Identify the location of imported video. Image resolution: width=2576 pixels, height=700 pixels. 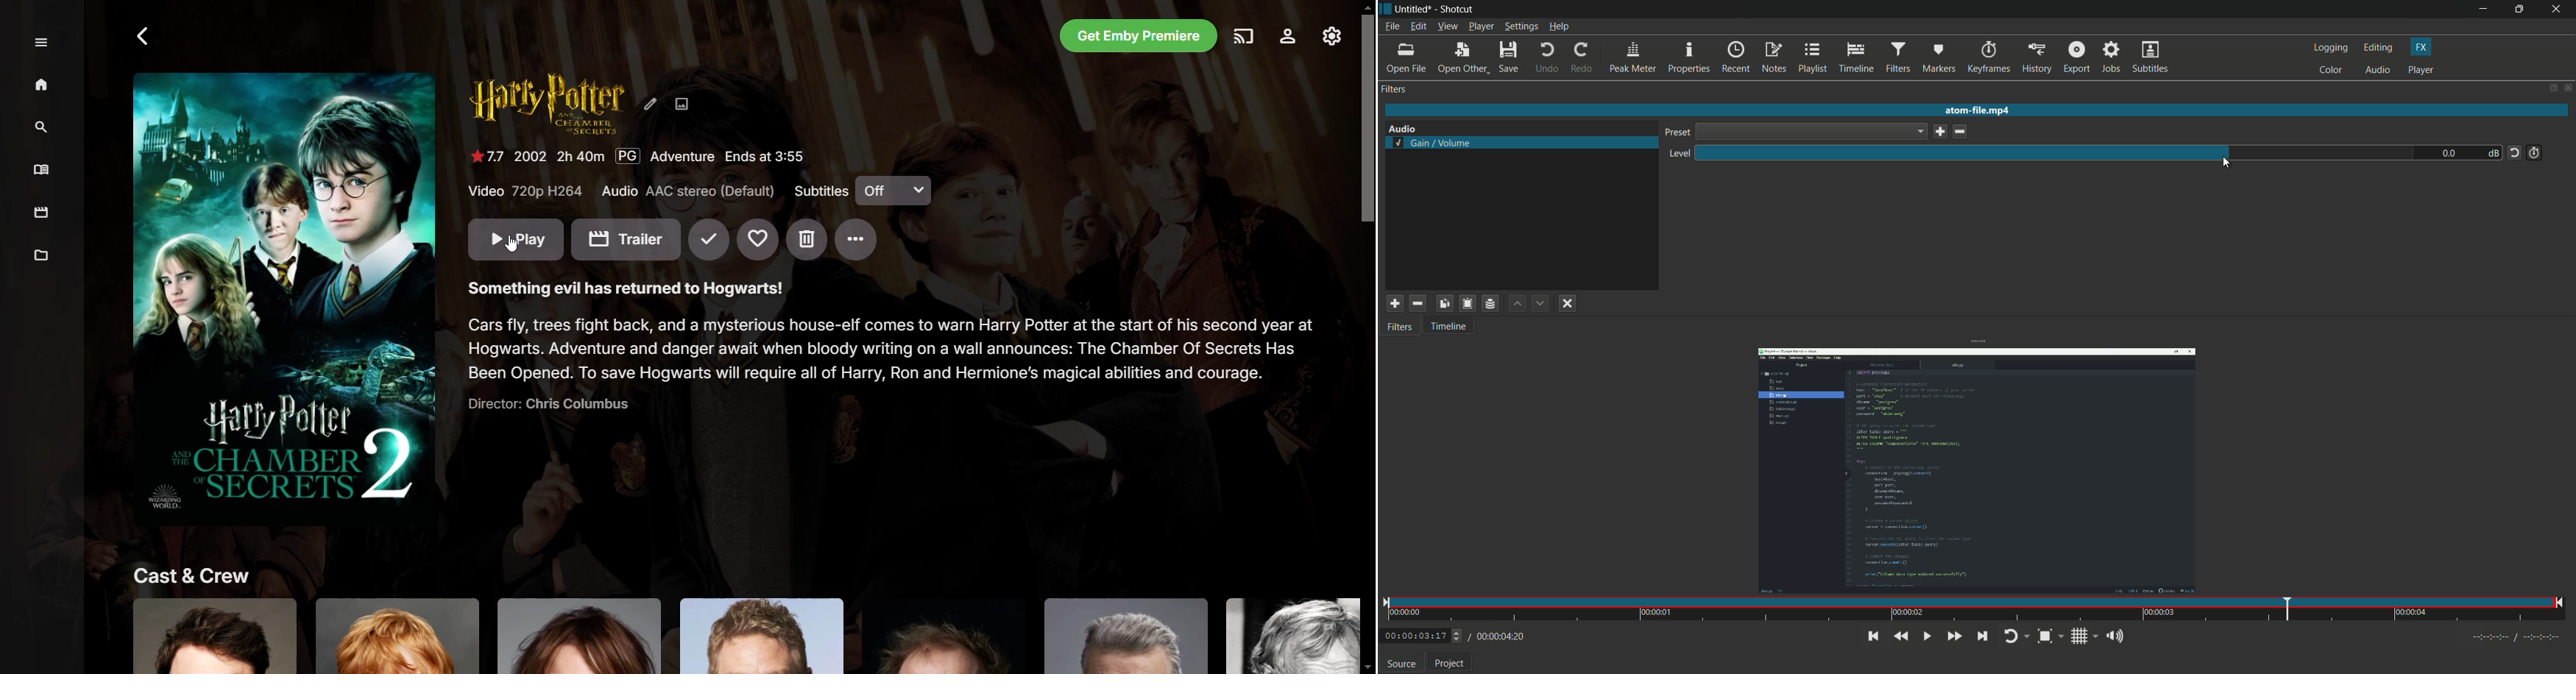
(1976, 472).